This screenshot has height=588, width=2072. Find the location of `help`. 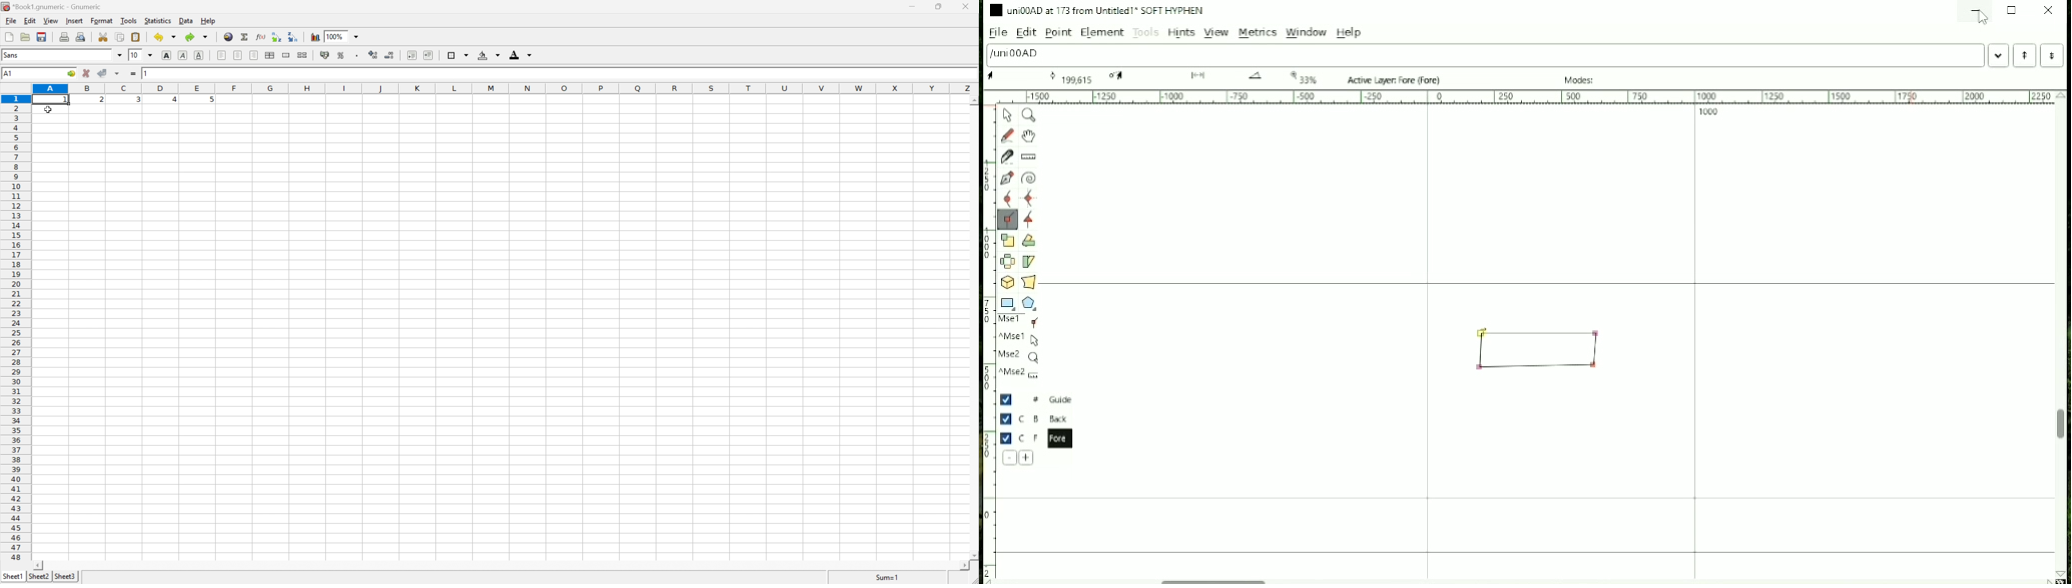

help is located at coordinates (207, 20).